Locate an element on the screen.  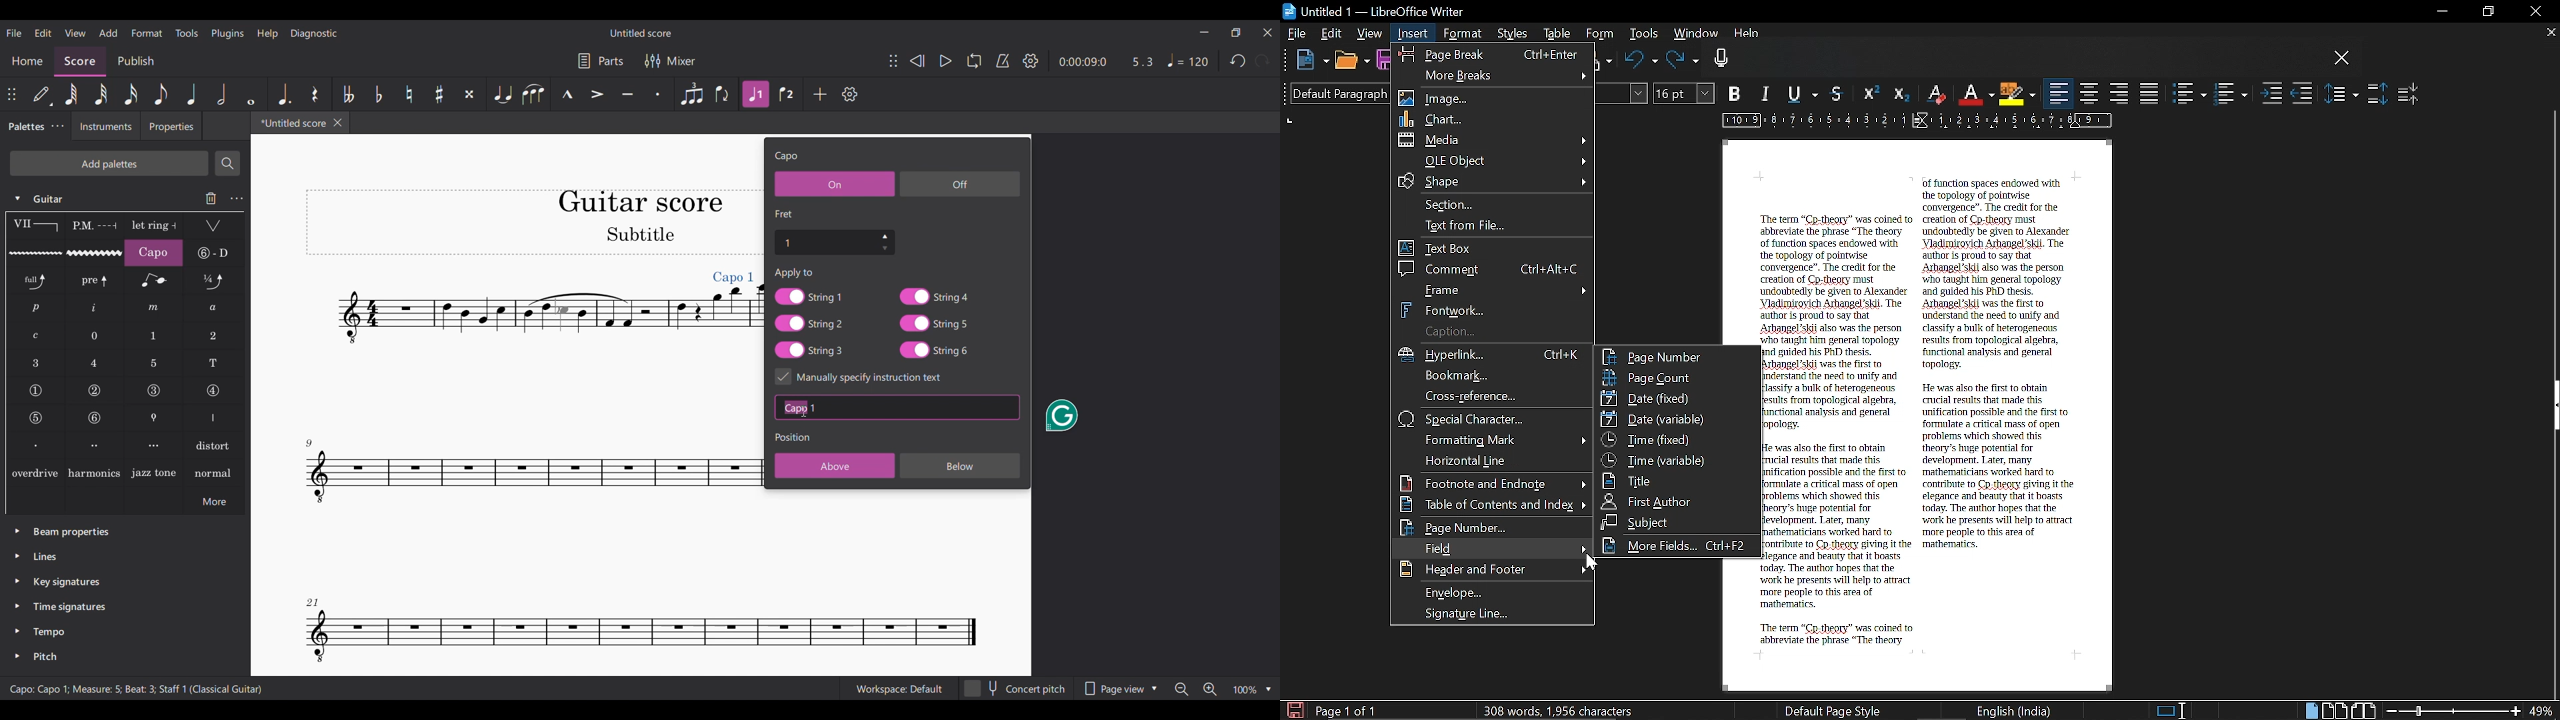
16th note is located at coordinates (131, 94).